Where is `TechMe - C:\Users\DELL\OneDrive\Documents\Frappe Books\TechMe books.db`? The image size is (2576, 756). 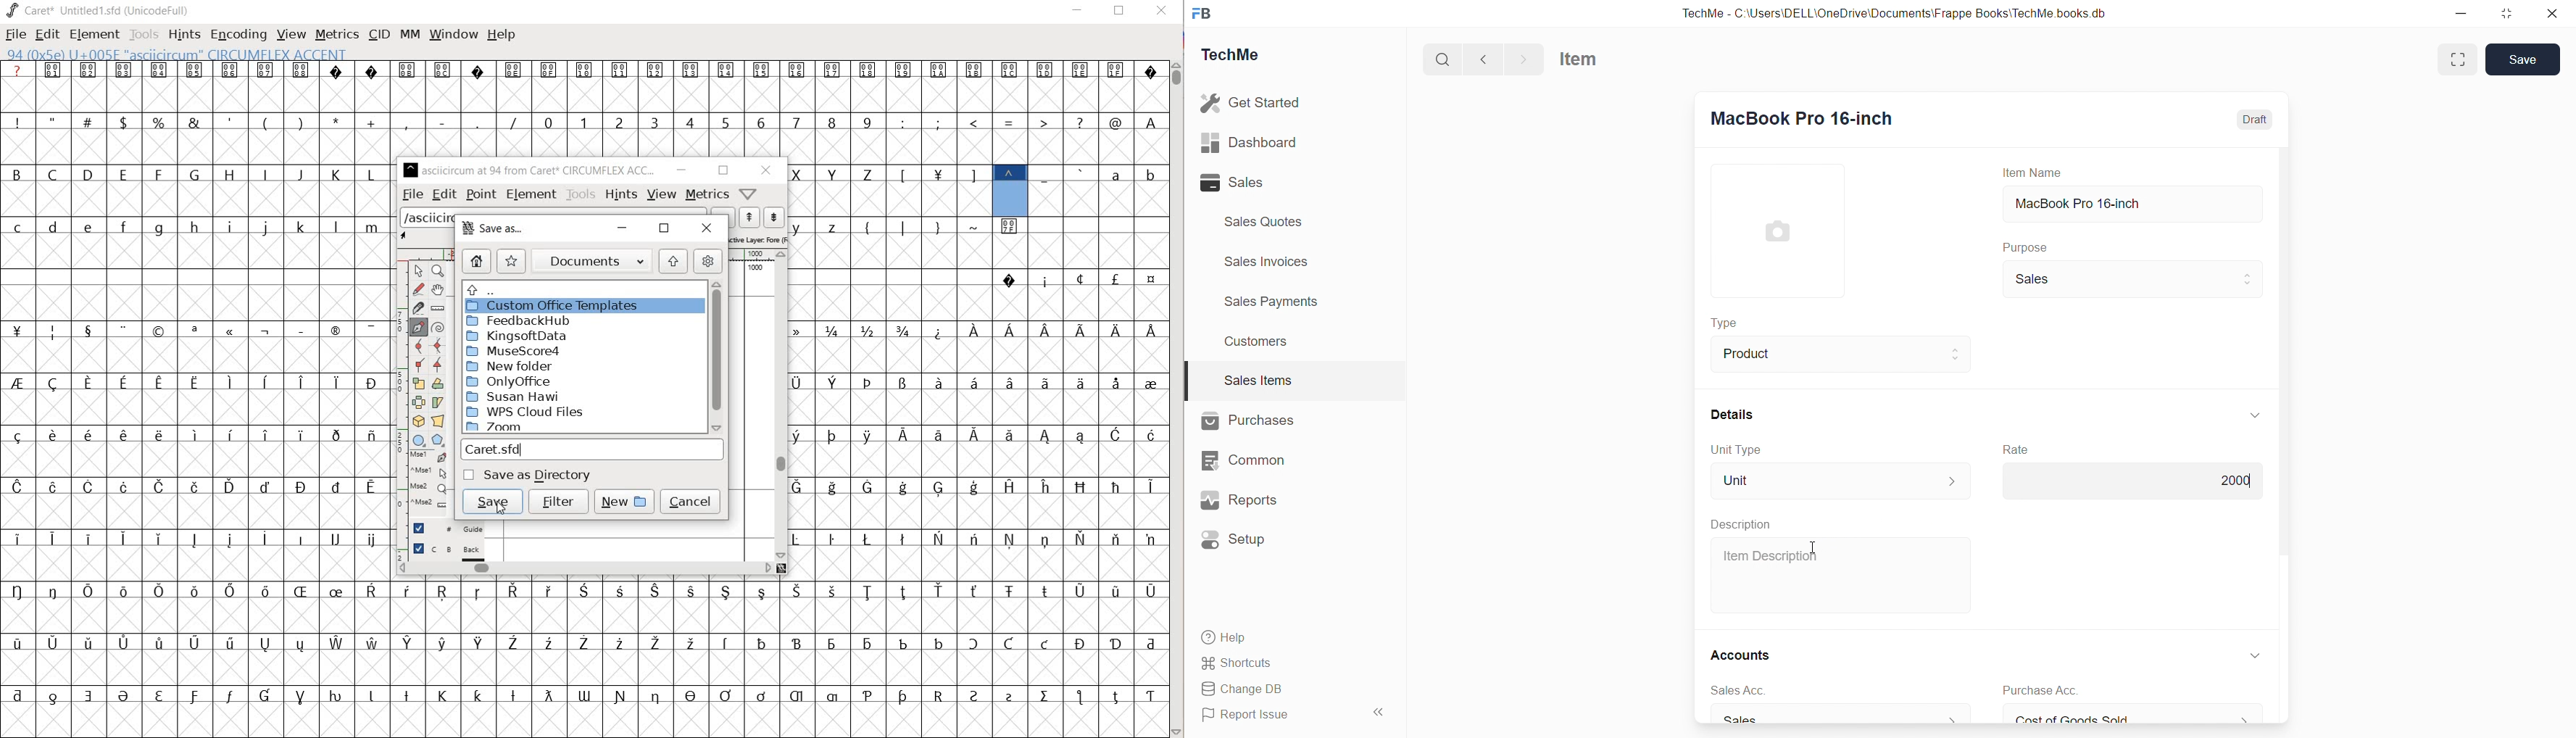
TechMe - C:\Users\DELL\OneDrive\Documents\Frappe Books\TechMe books.db is located at coordinates (1895, 13).